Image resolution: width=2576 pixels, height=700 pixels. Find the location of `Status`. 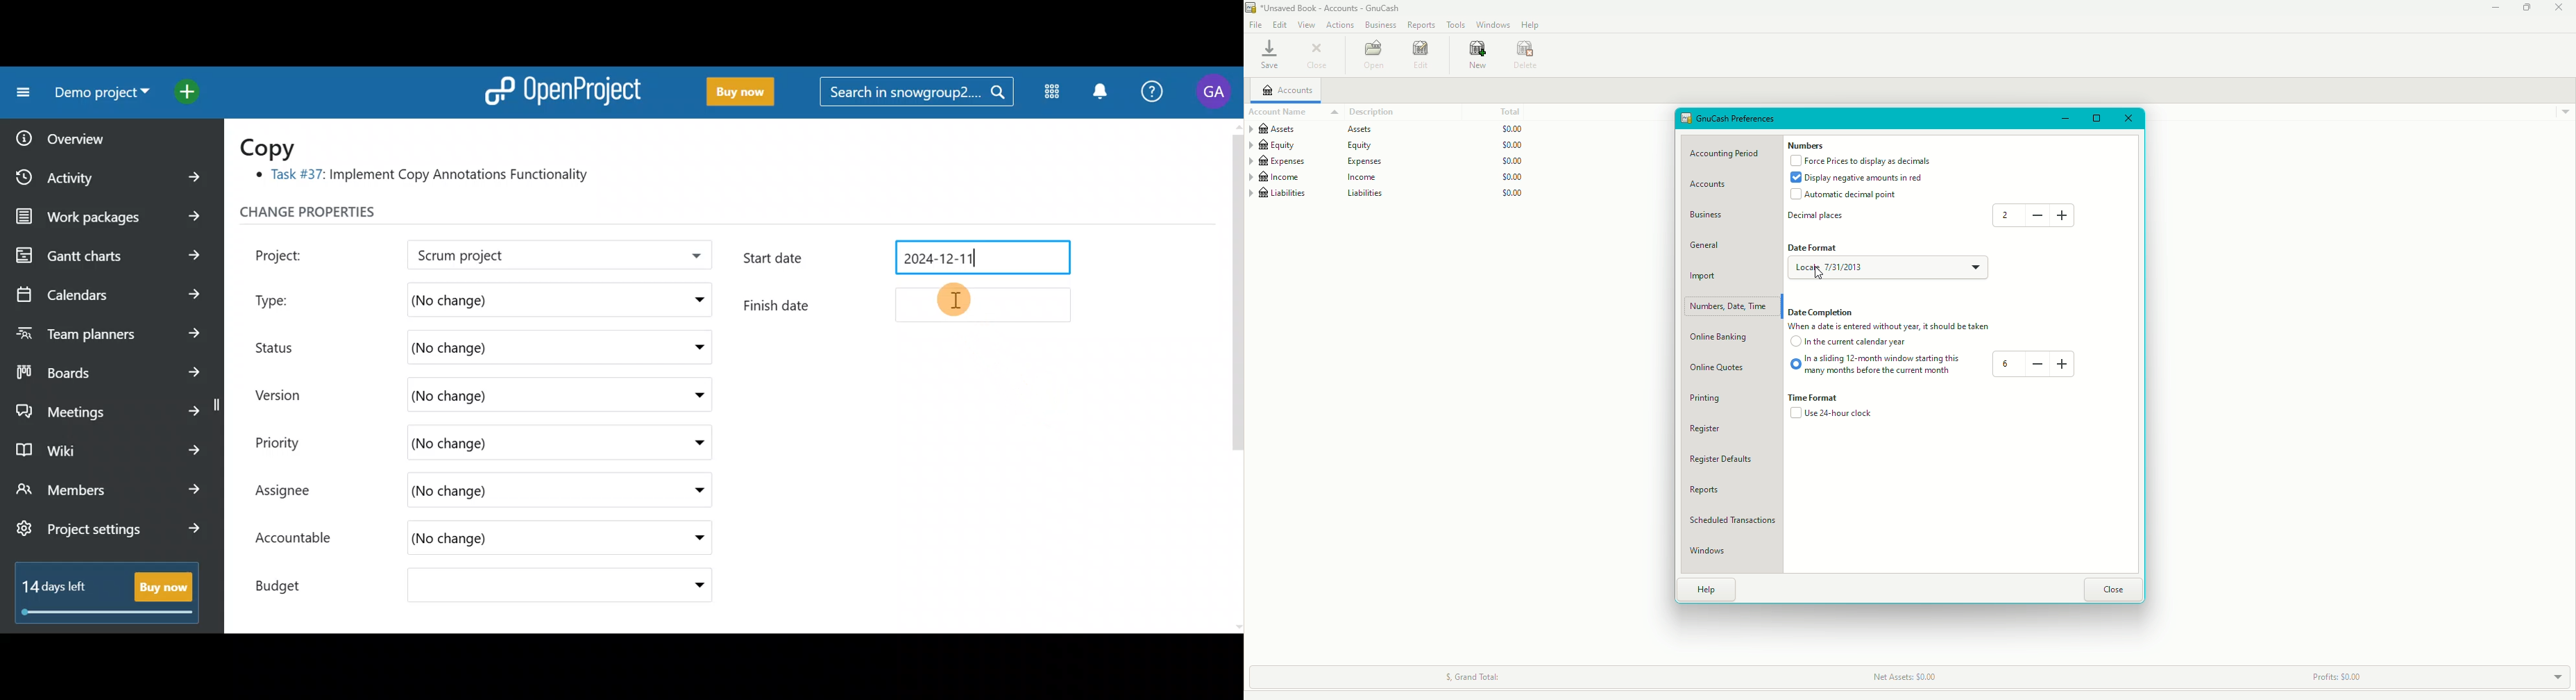

Status is located at coordinates (285, 345).